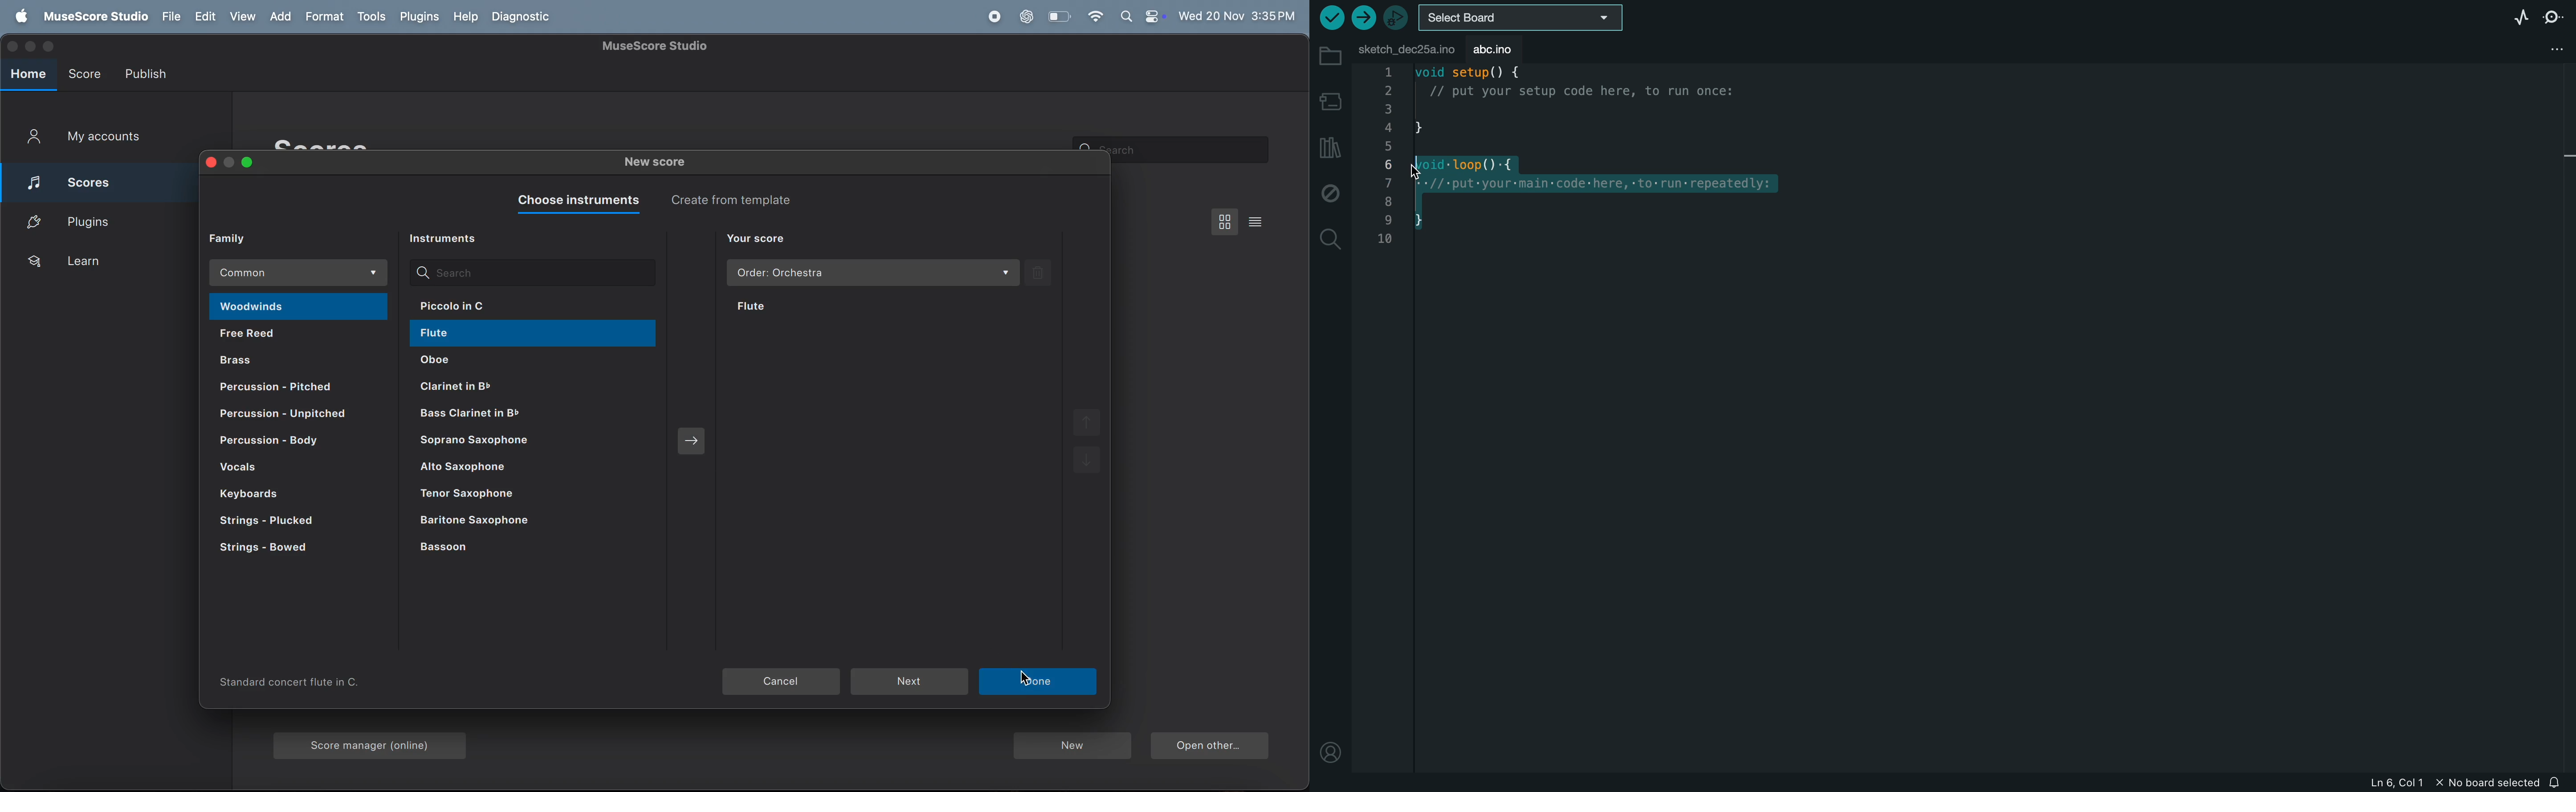 This screenshot has height=812, width=2576. What do you see at coordinates (523, 17) in the screenshot?
I see `diagnostics` at bounding box center [523, 17].